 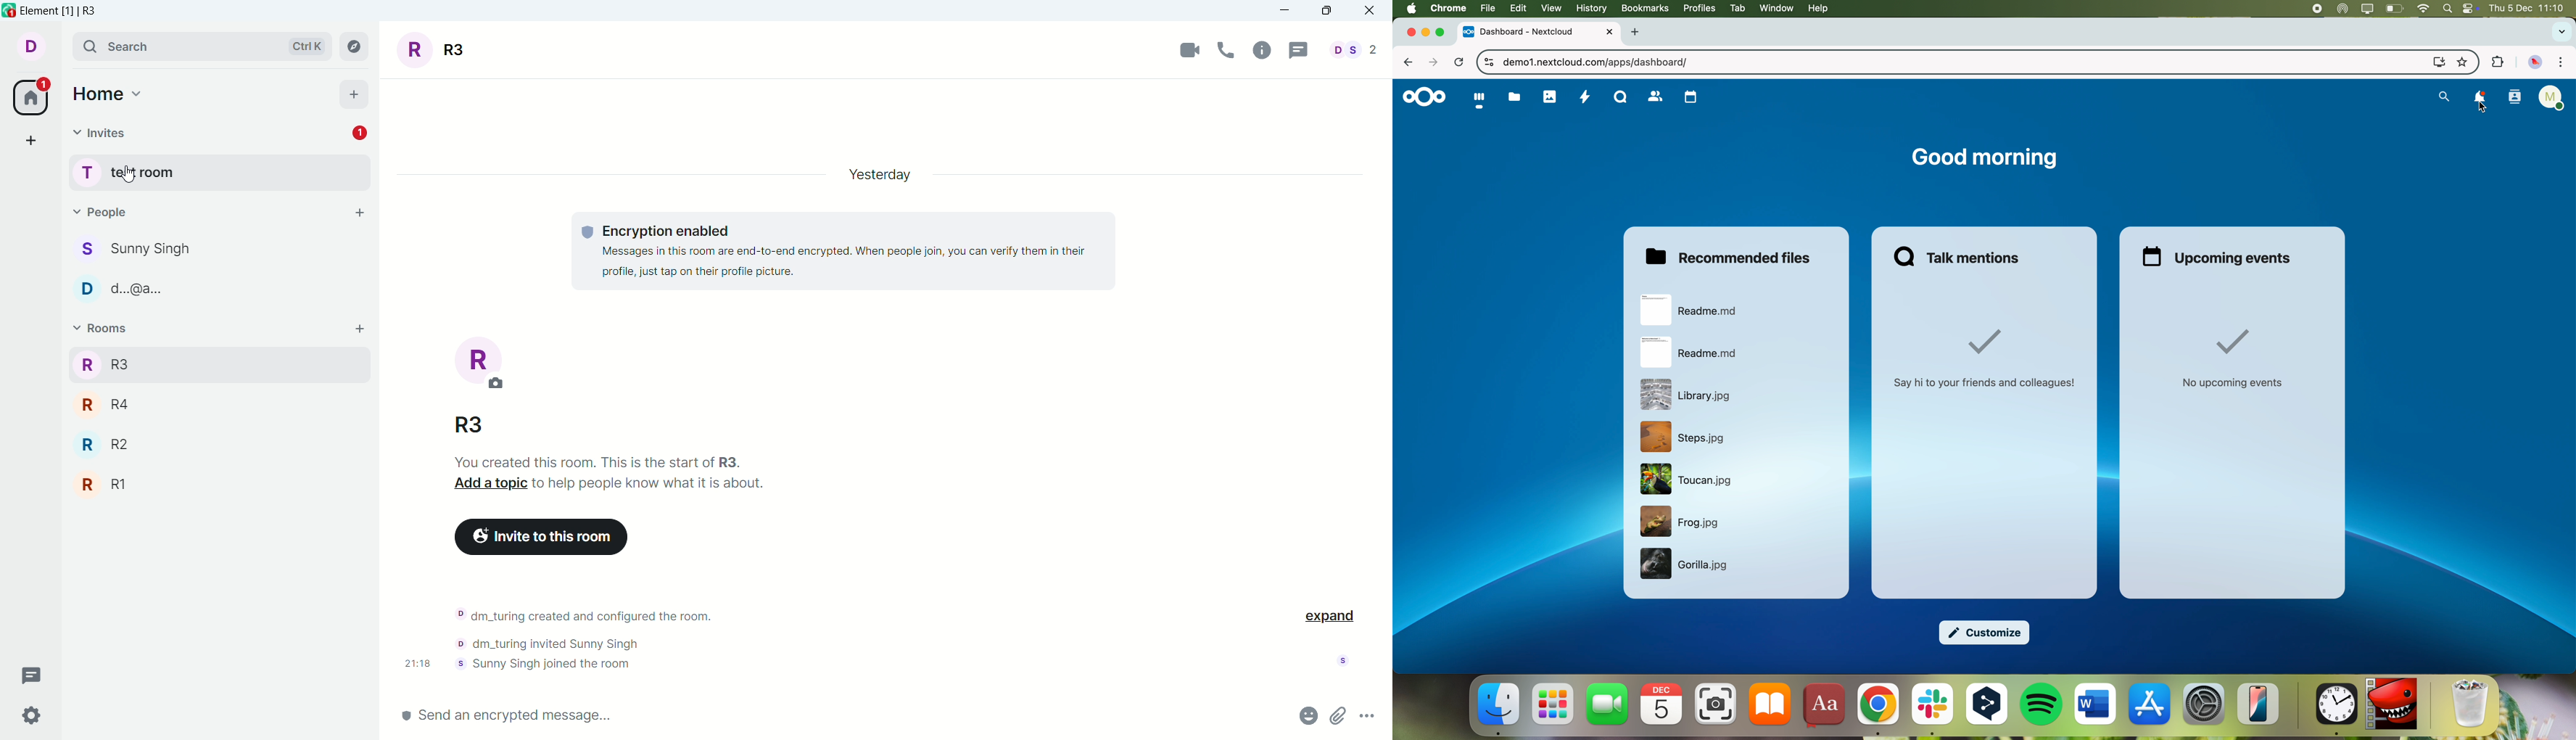 I want to click on add, so click(x=353, y=94).